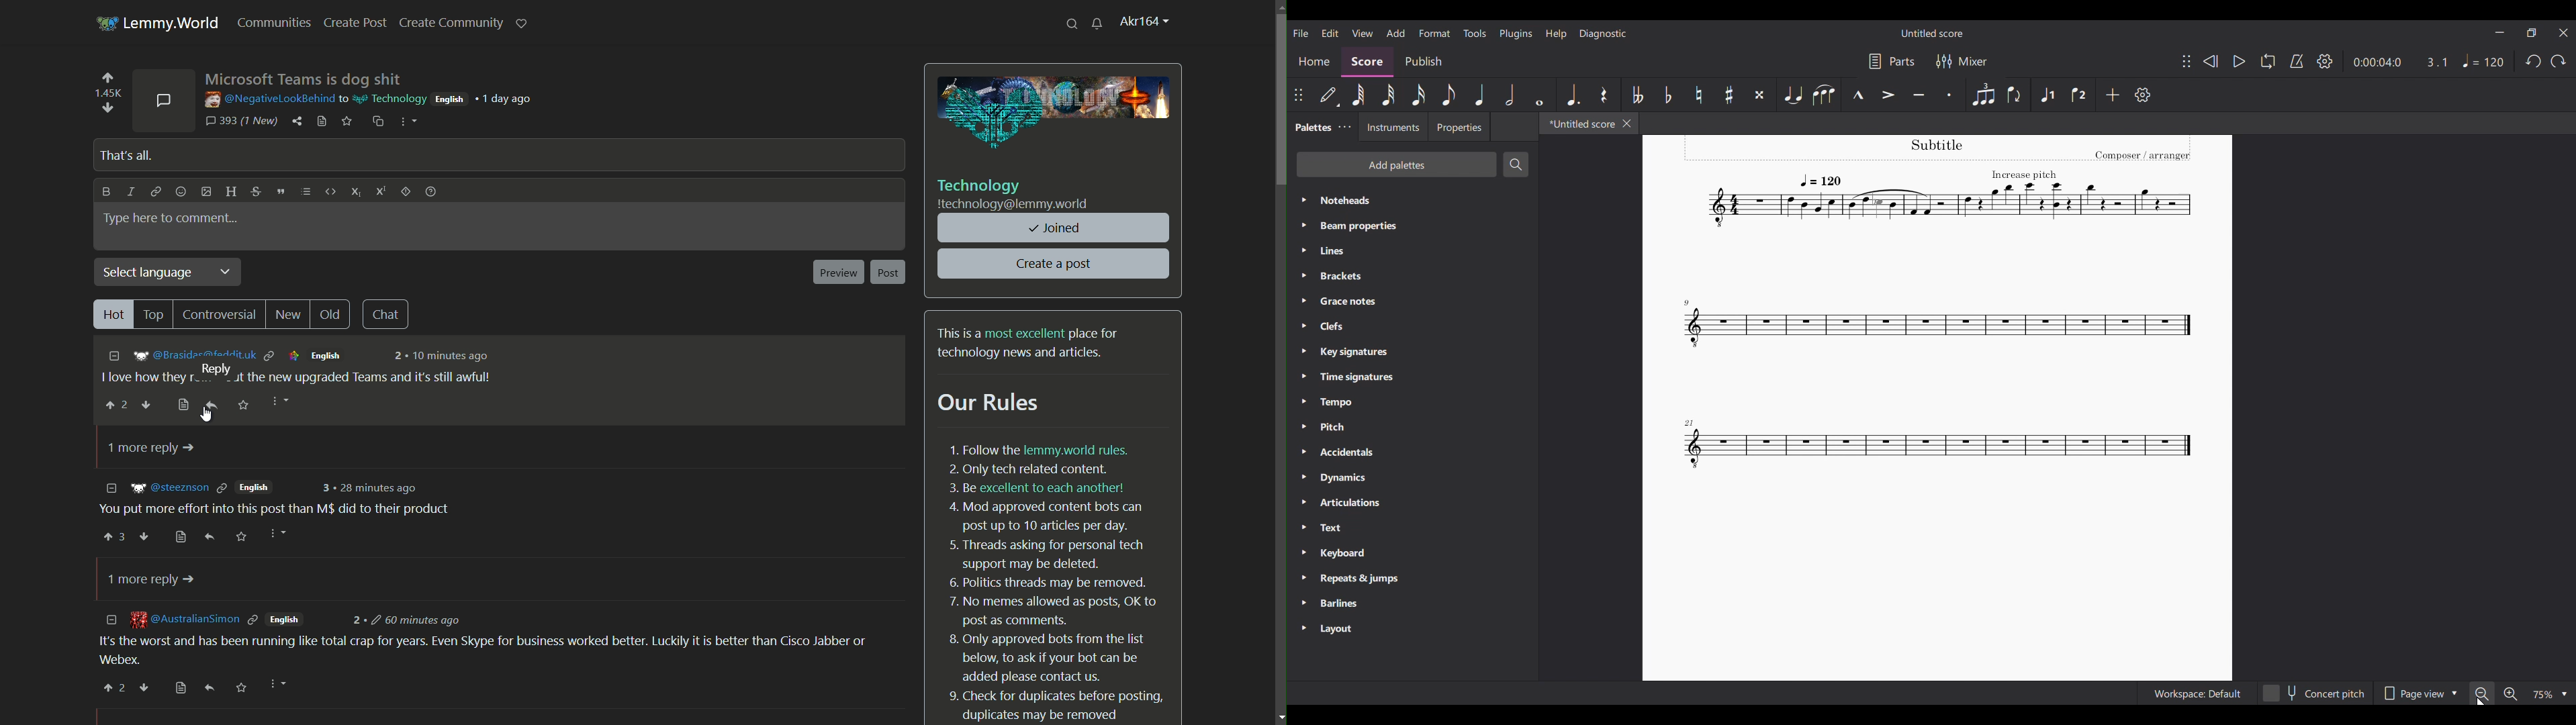  I want to click on Toggle sharp, so click(1730, 95).